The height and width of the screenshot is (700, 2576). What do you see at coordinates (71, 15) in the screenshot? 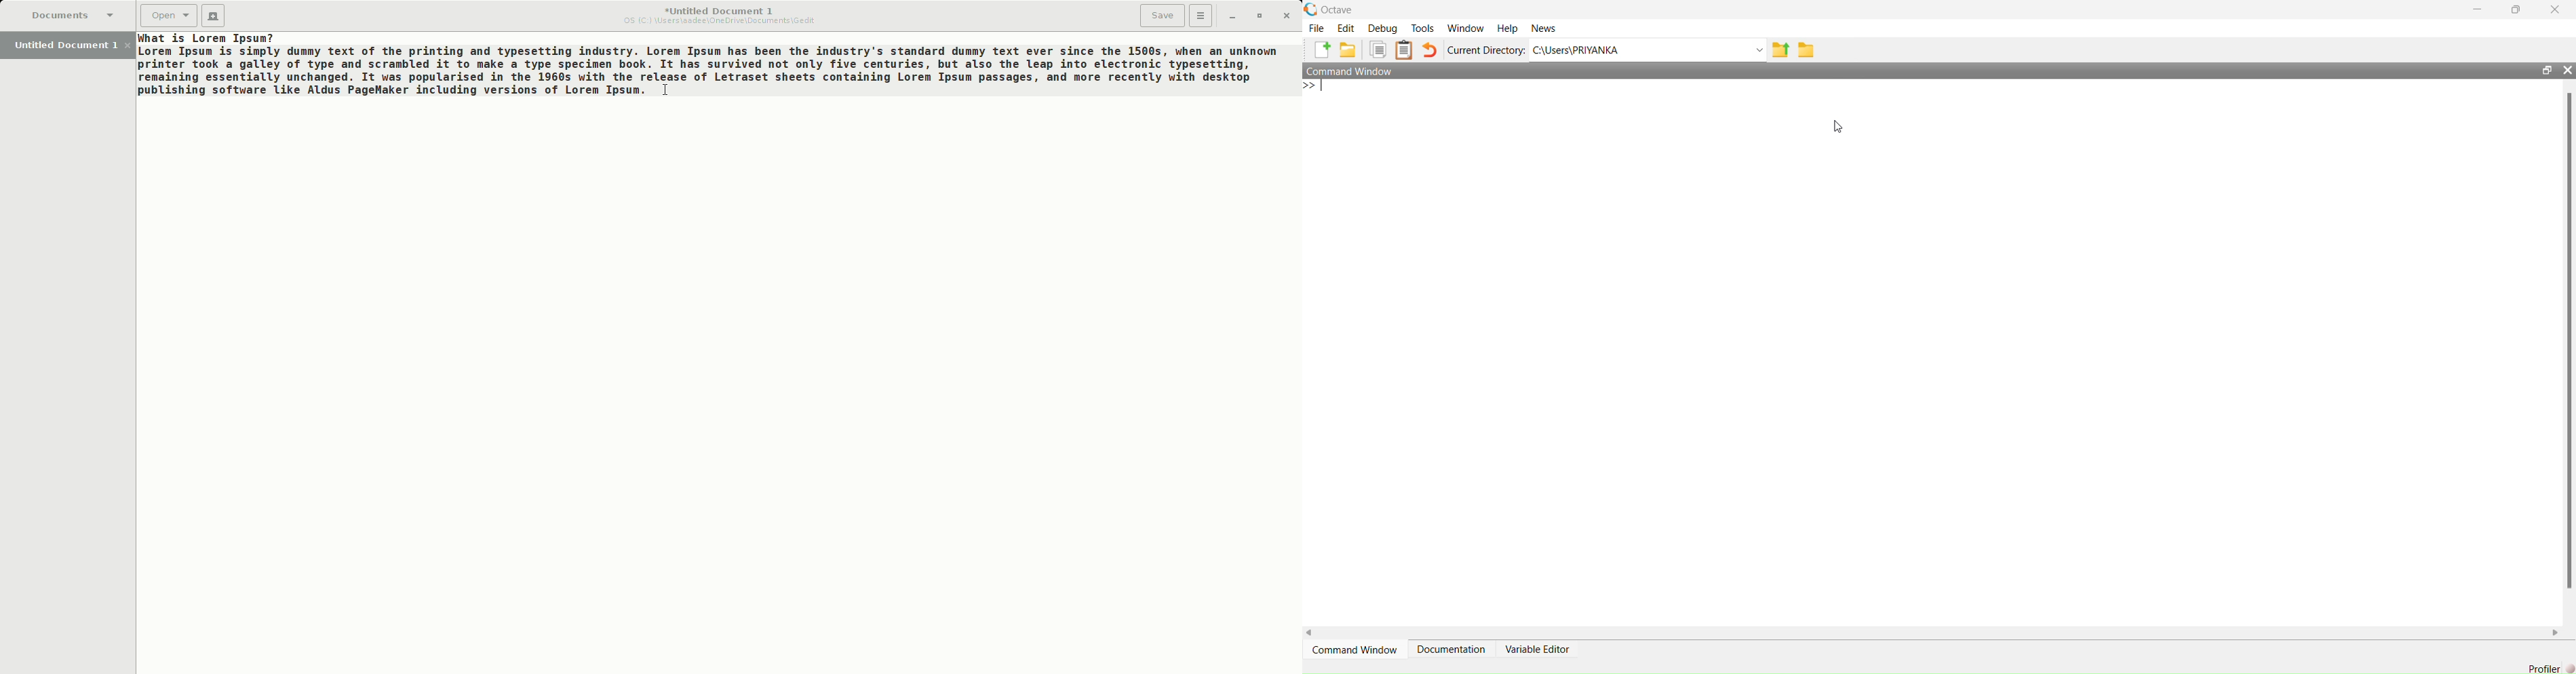
I see `Documents` at bounding box center [71, 15].